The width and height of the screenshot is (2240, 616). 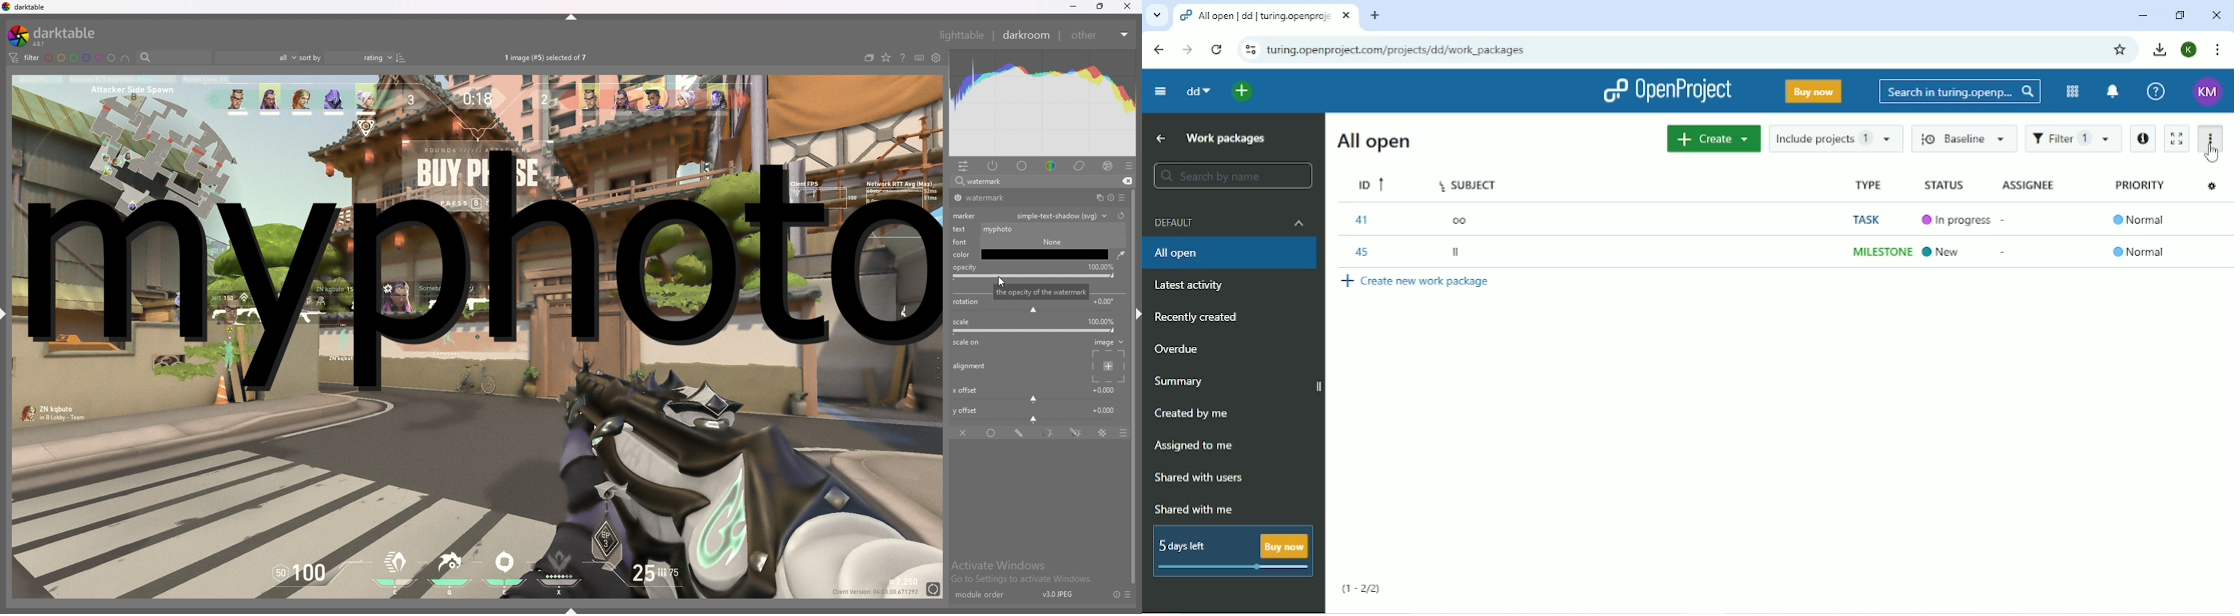 What do you see at coordinates (255, 58) in the screenshot?
I see `filter by rating` at bounding box center [255, 58].